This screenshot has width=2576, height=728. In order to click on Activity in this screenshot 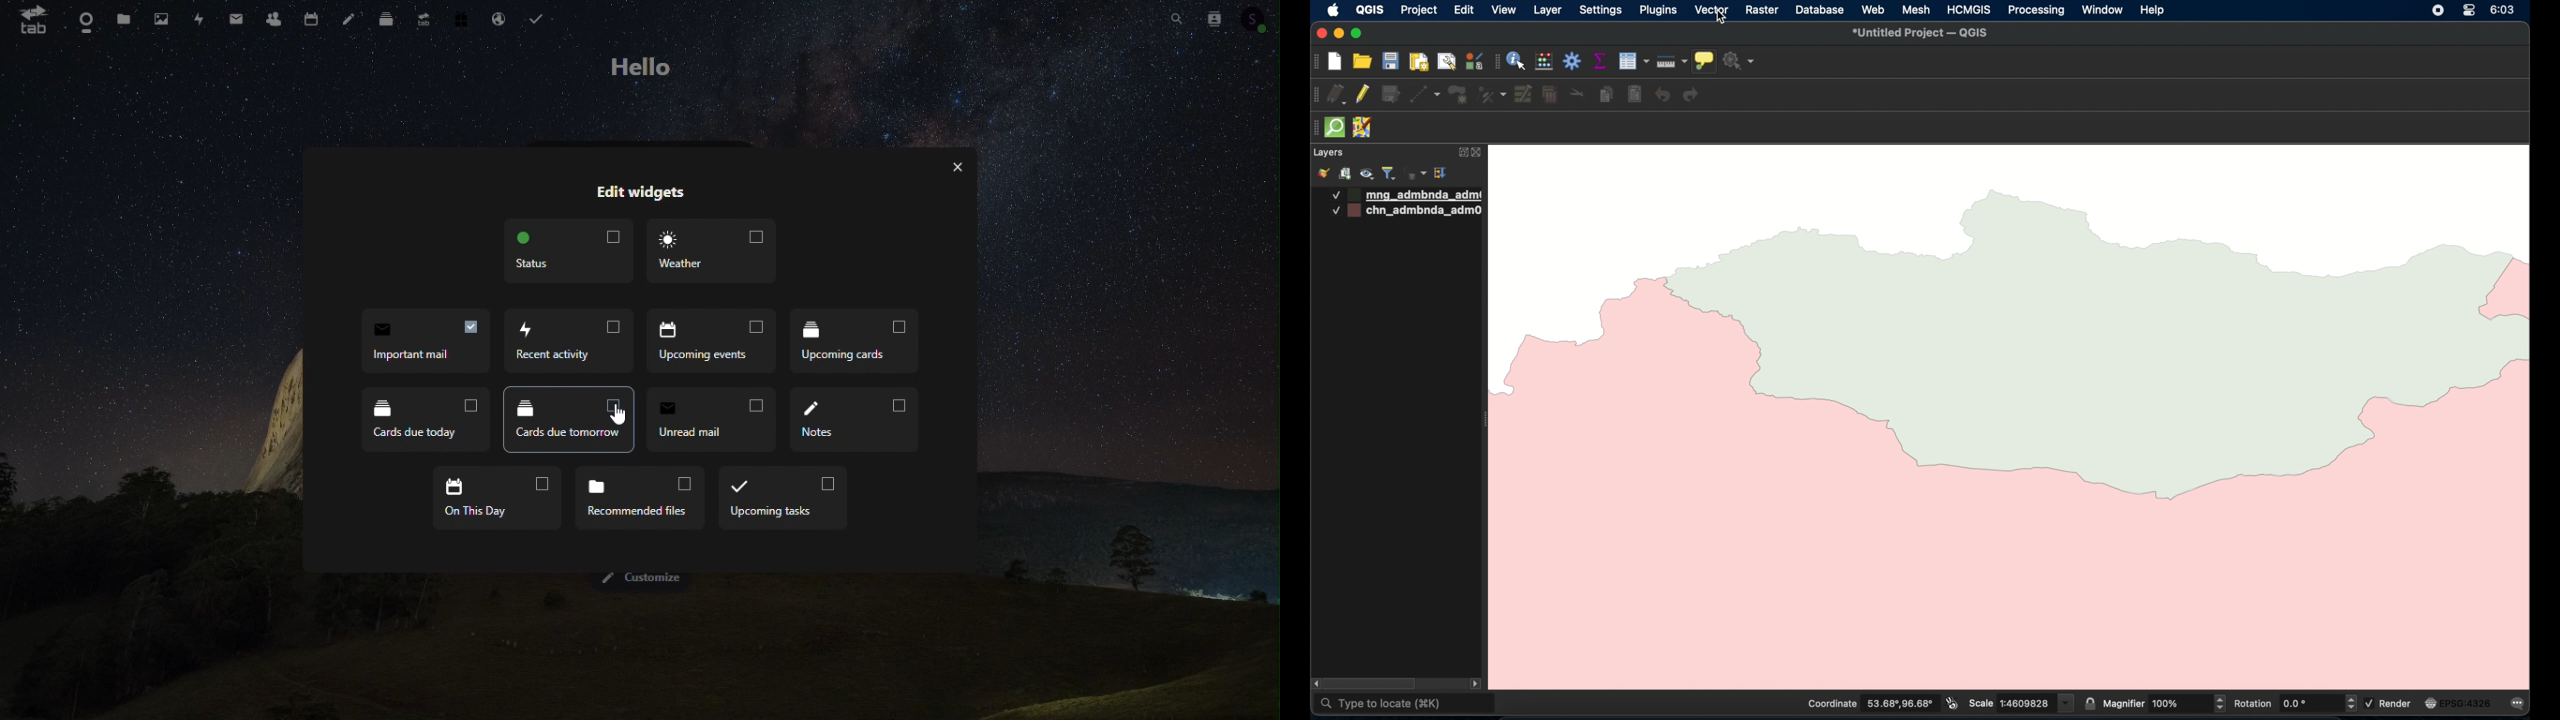, I will do `click(199, 19)`.